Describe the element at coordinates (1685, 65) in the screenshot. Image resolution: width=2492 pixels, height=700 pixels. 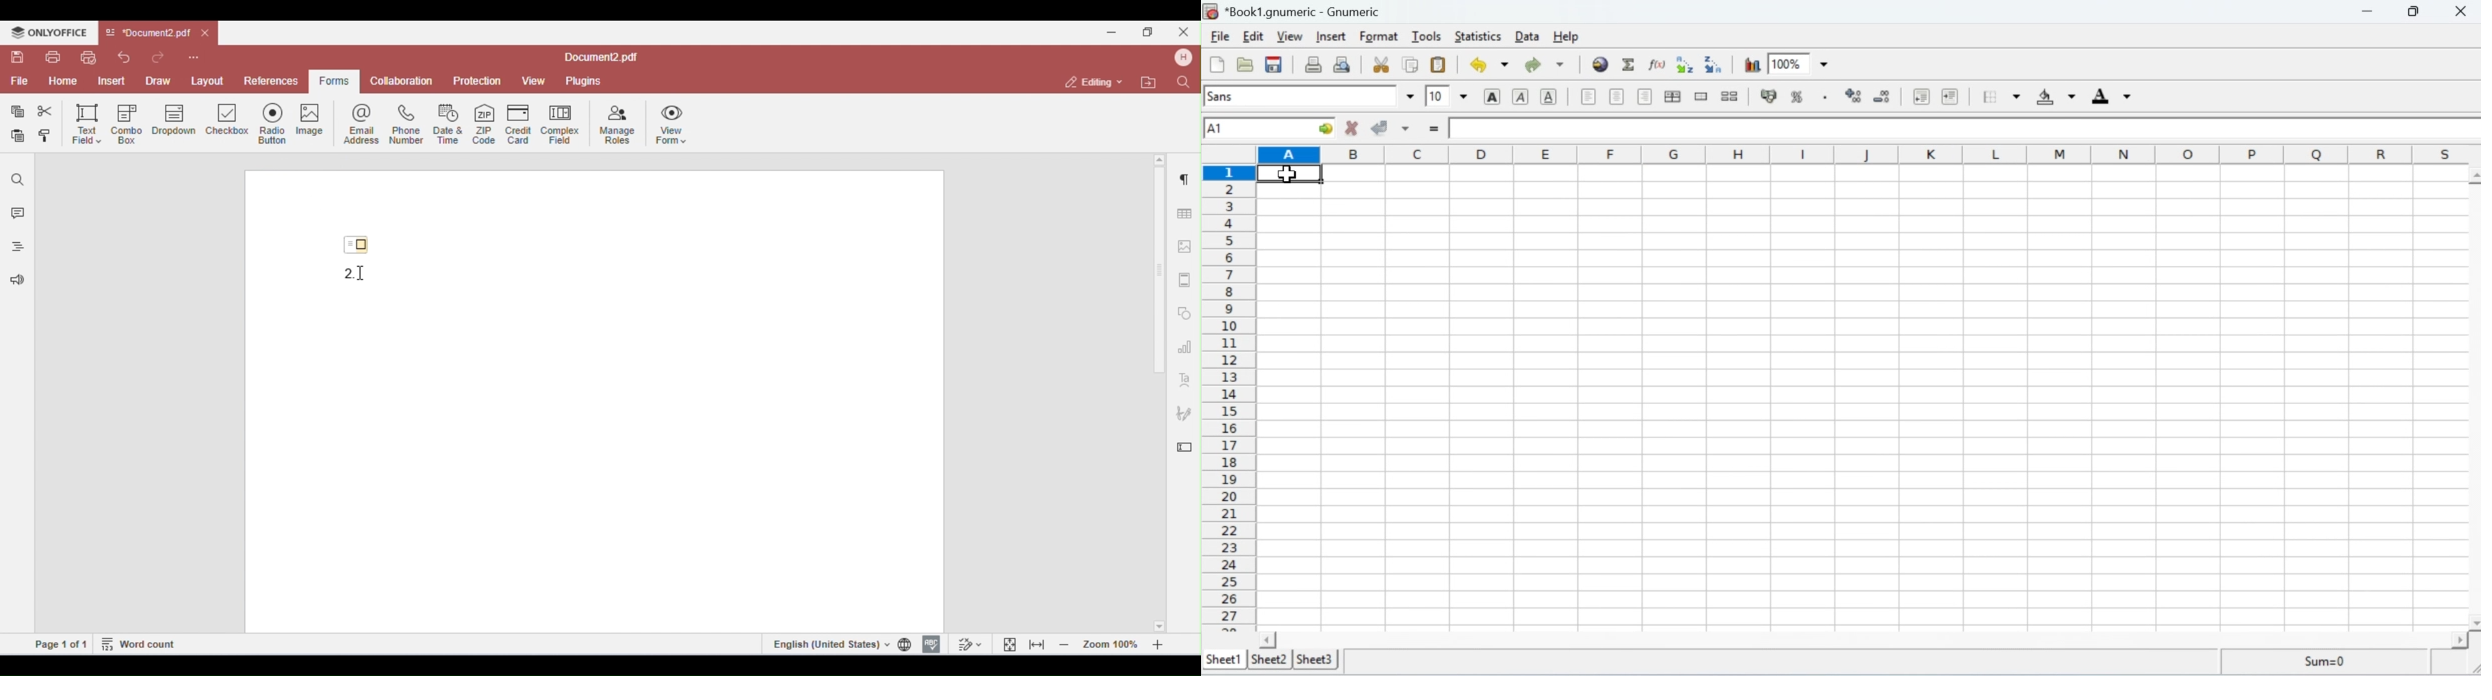
I see `Sort by ascending` at that location.